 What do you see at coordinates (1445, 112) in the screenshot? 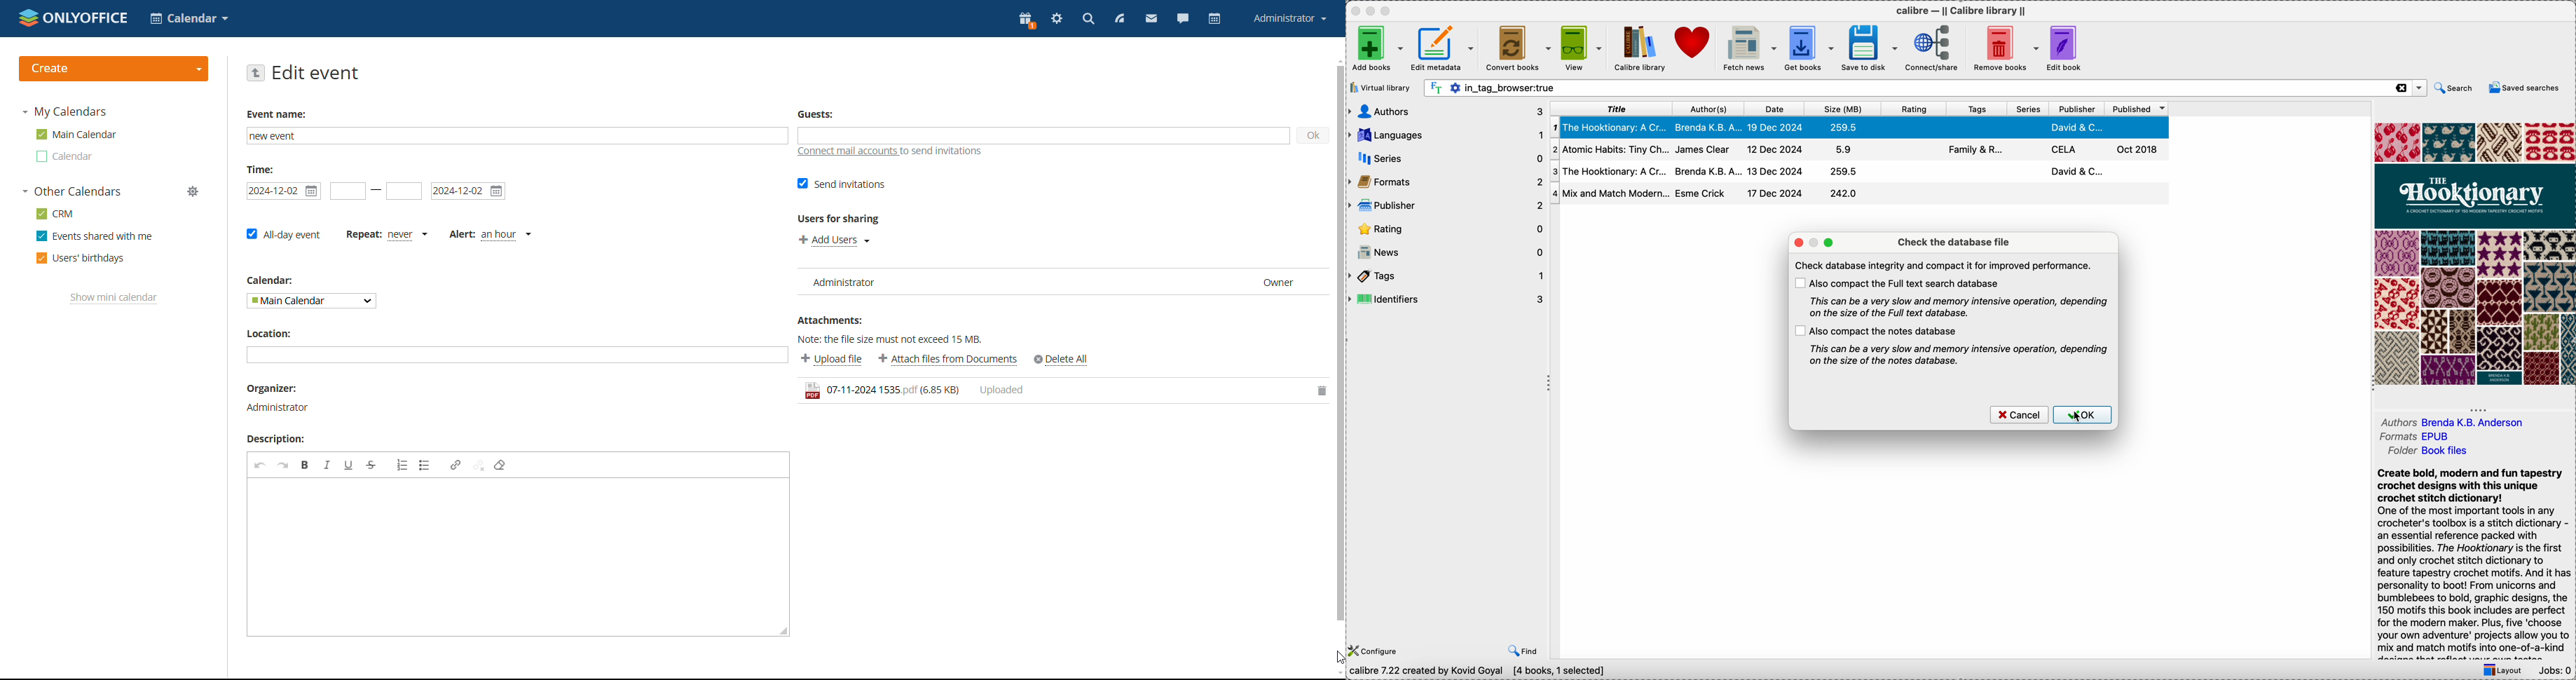
I see `authors` at bounding box center [1445, 112].